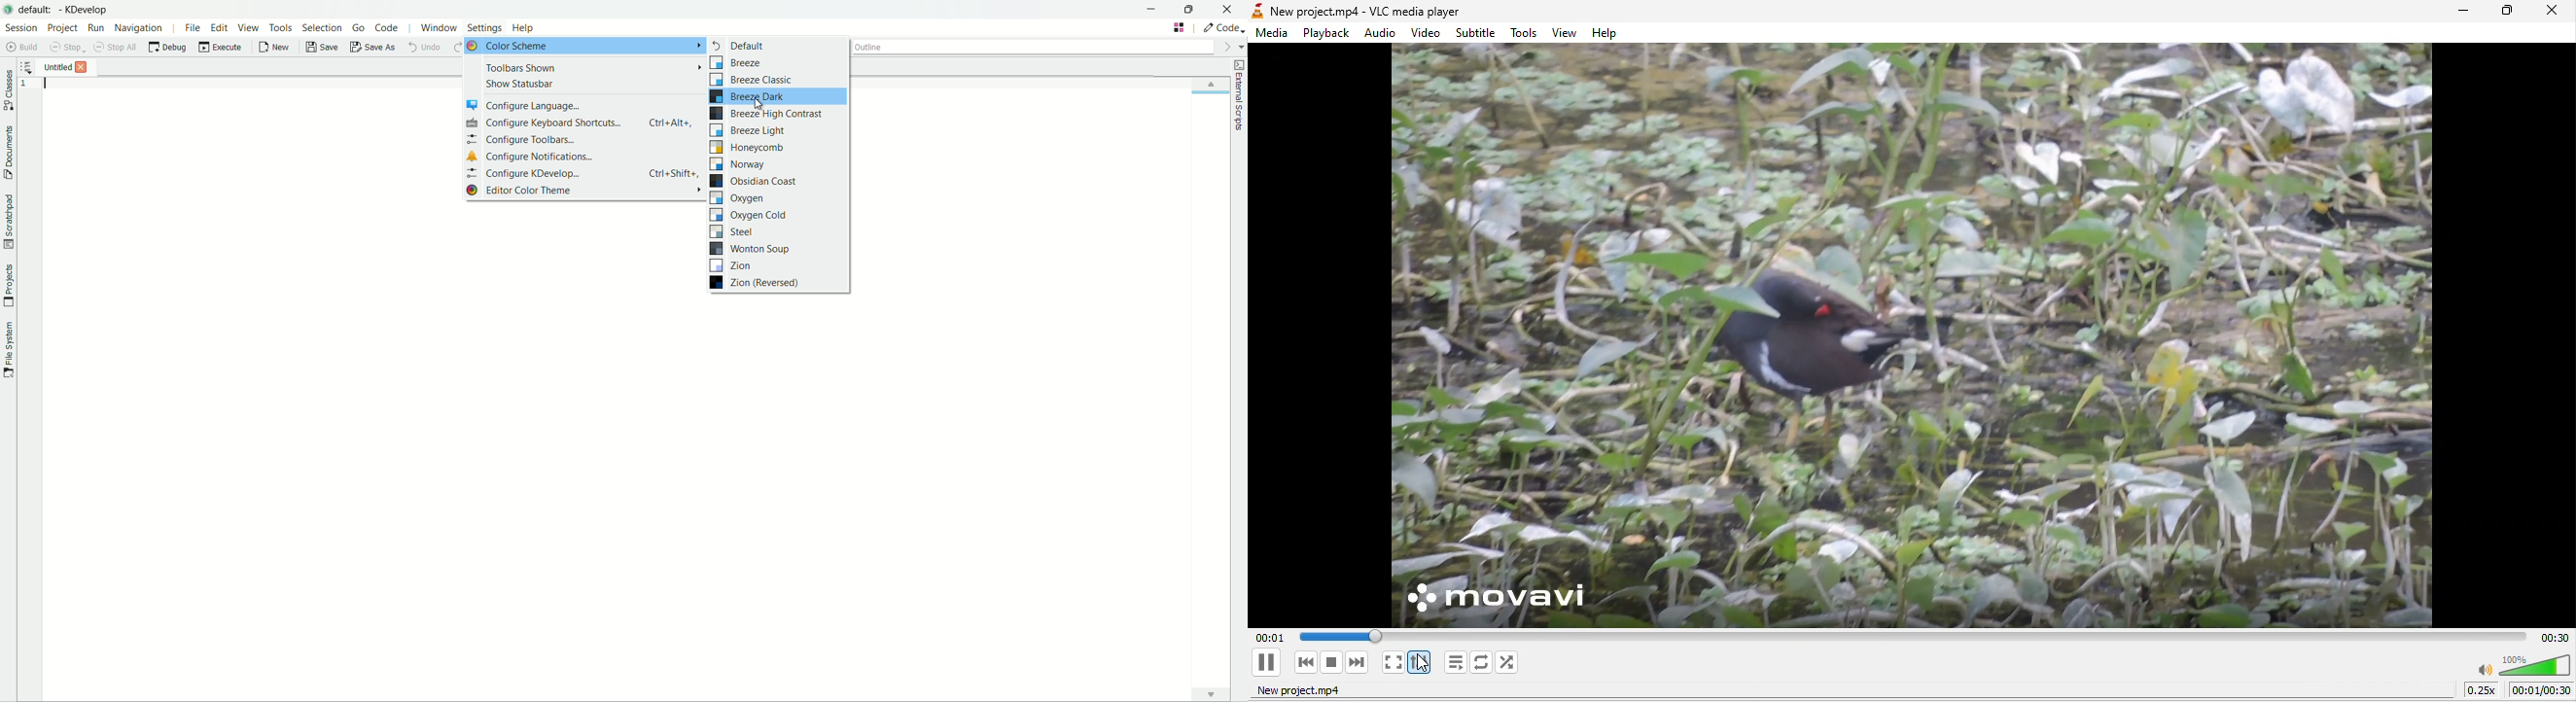 This screenshot has width=2576, height=728. I want to click on close, so click(2554, 13).